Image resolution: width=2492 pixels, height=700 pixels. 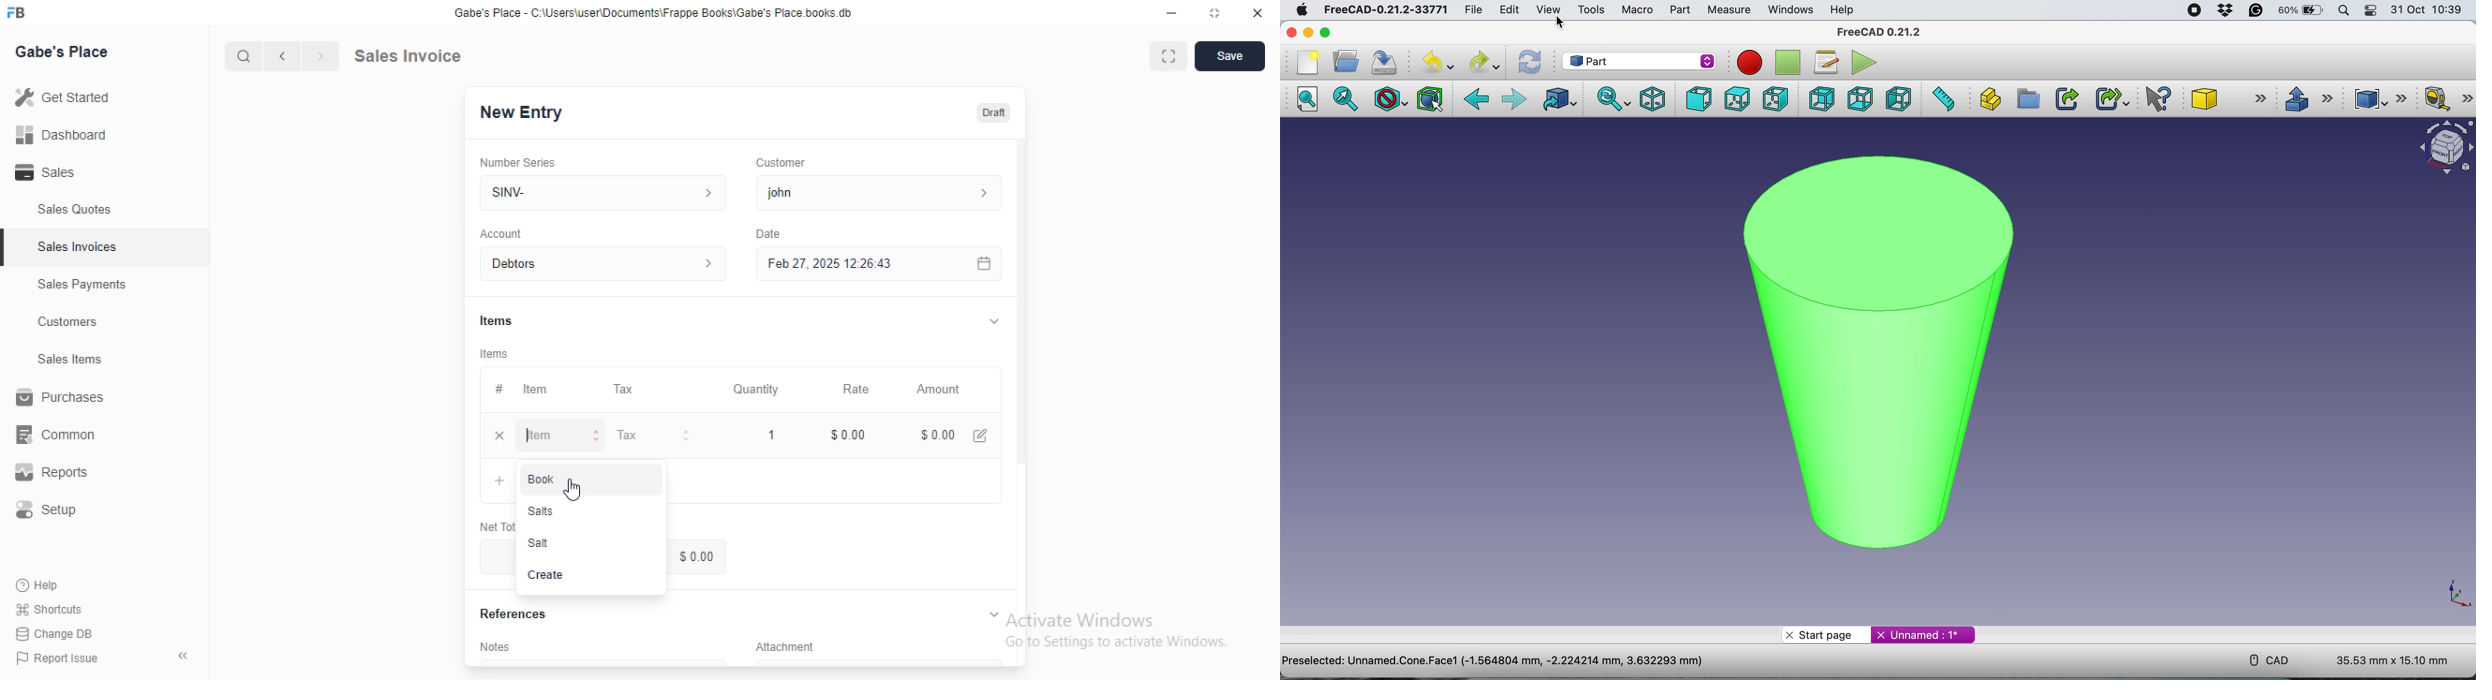 What do you see at coordinates (597, 193) in the screenshot?
I see `SINV- >` at bounding box center [597, 193].